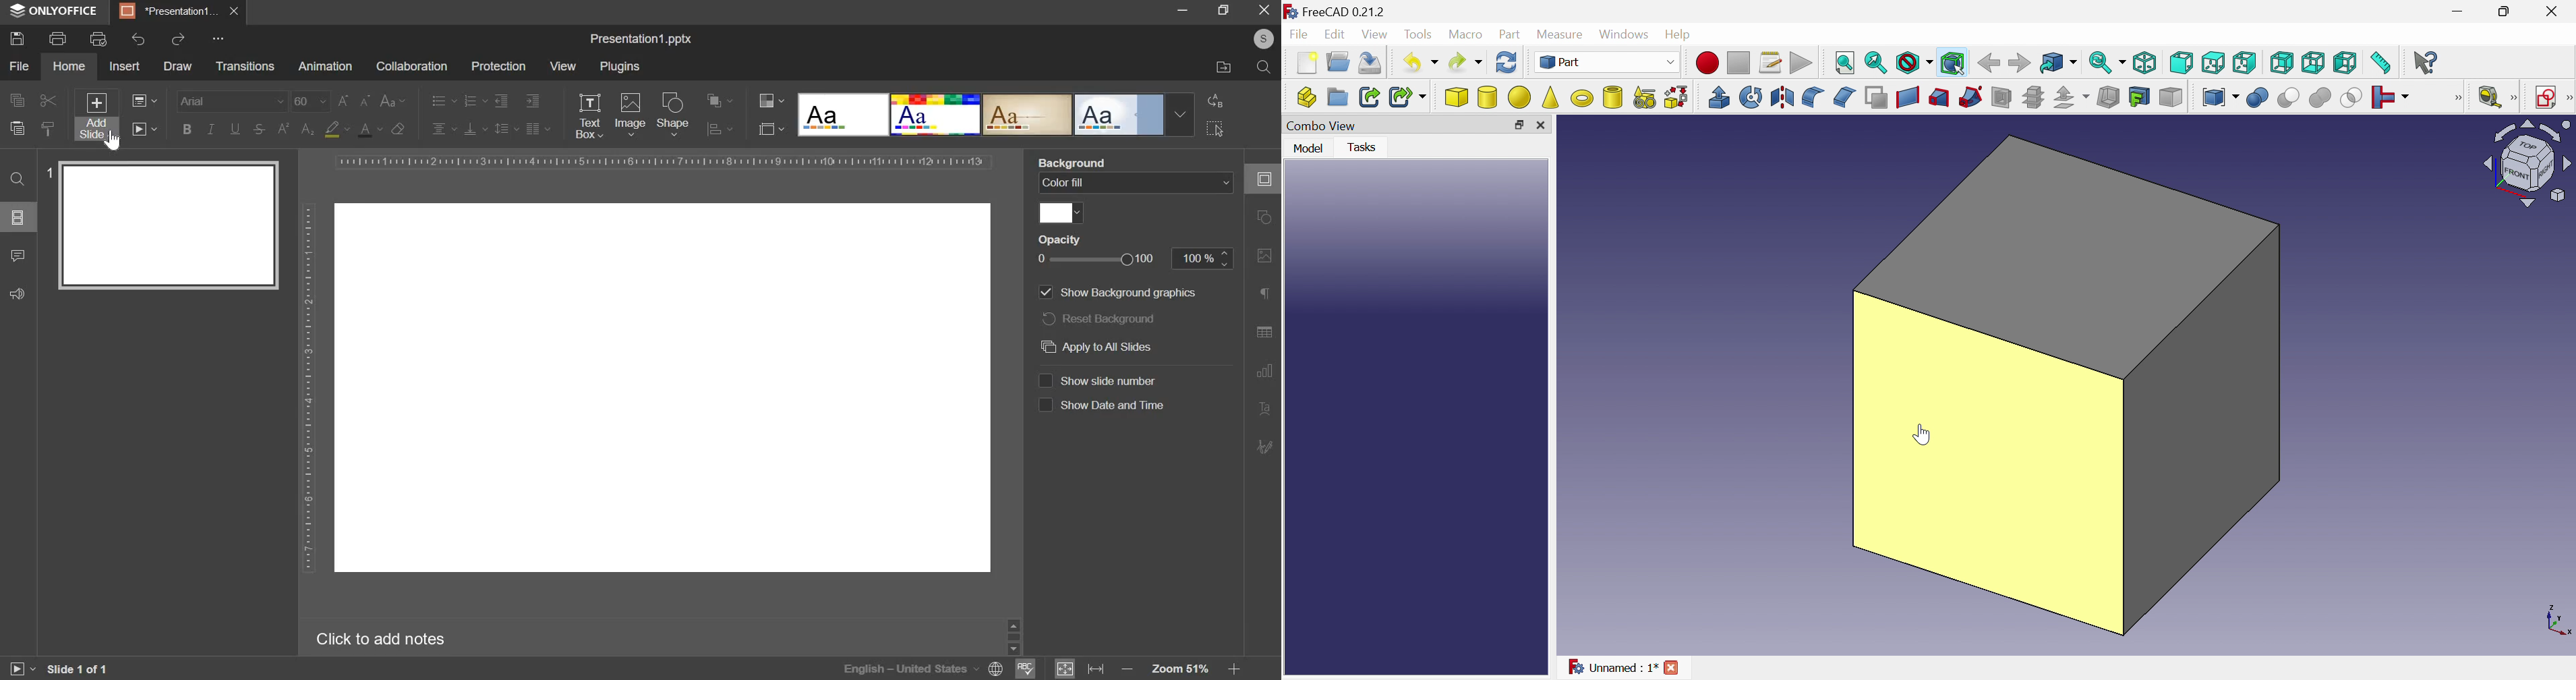 The image size is (2576, 700). What do you see at coordinates (1103, 404) in the screenshot?
I see `show date & time` at bounding box center [1103, 404].